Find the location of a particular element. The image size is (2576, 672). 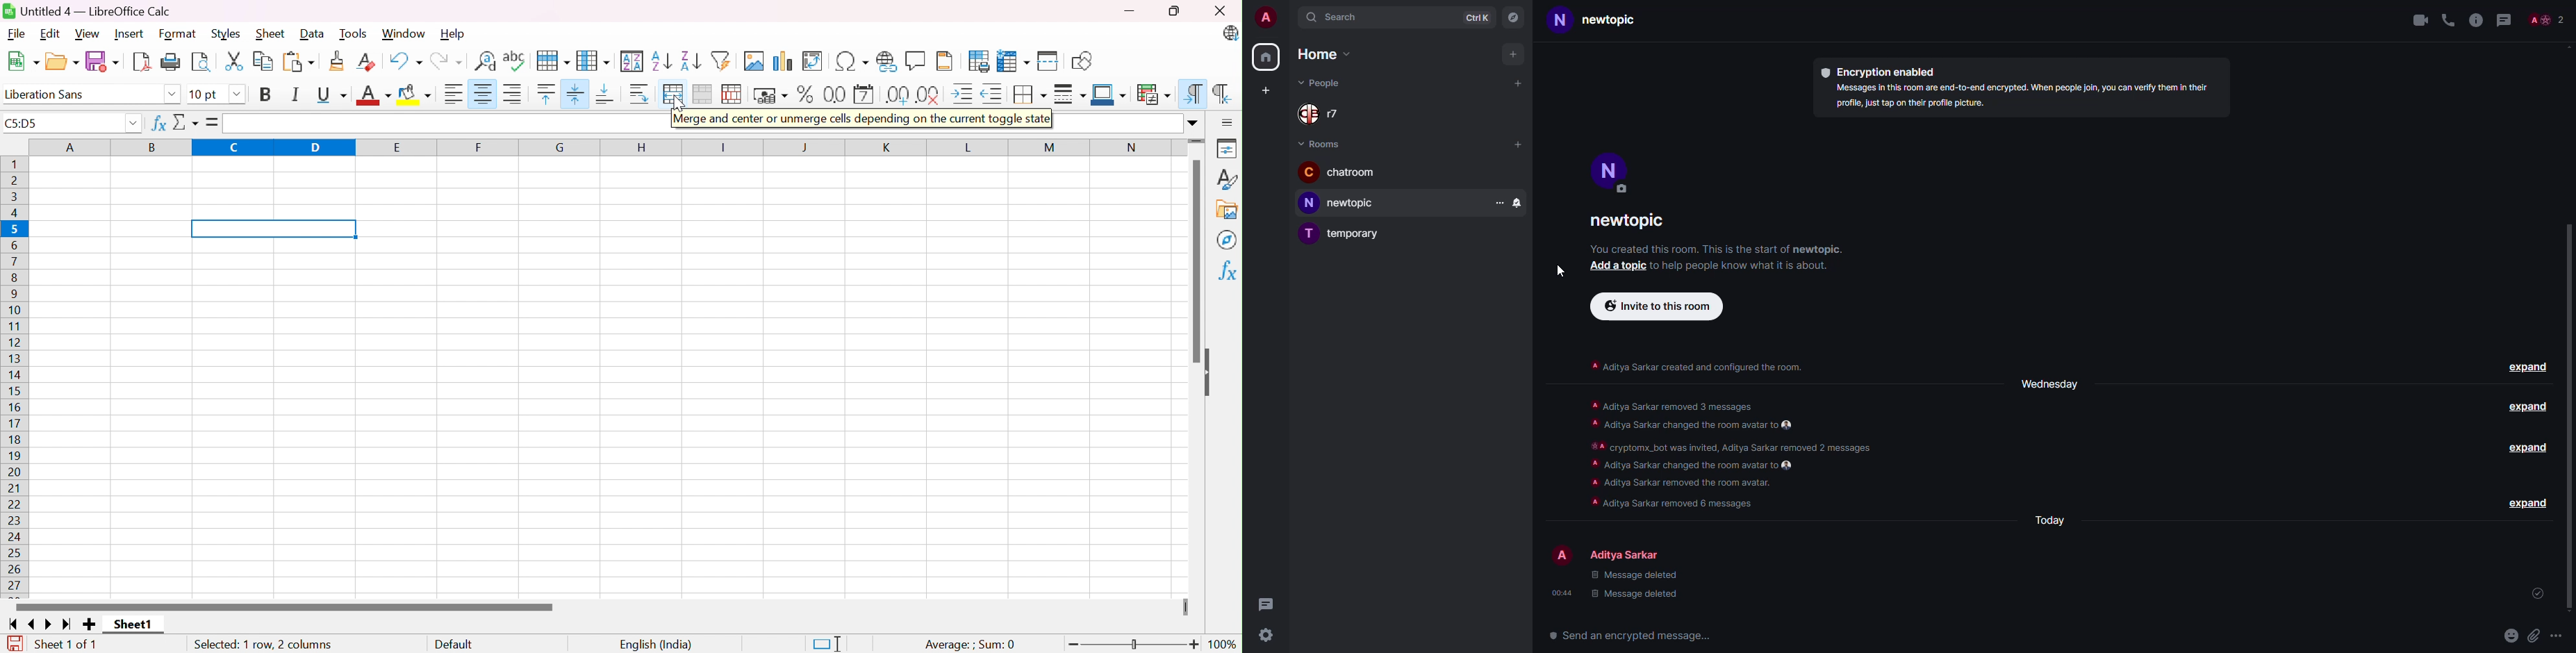

Save is located at coordinates (103, 61).